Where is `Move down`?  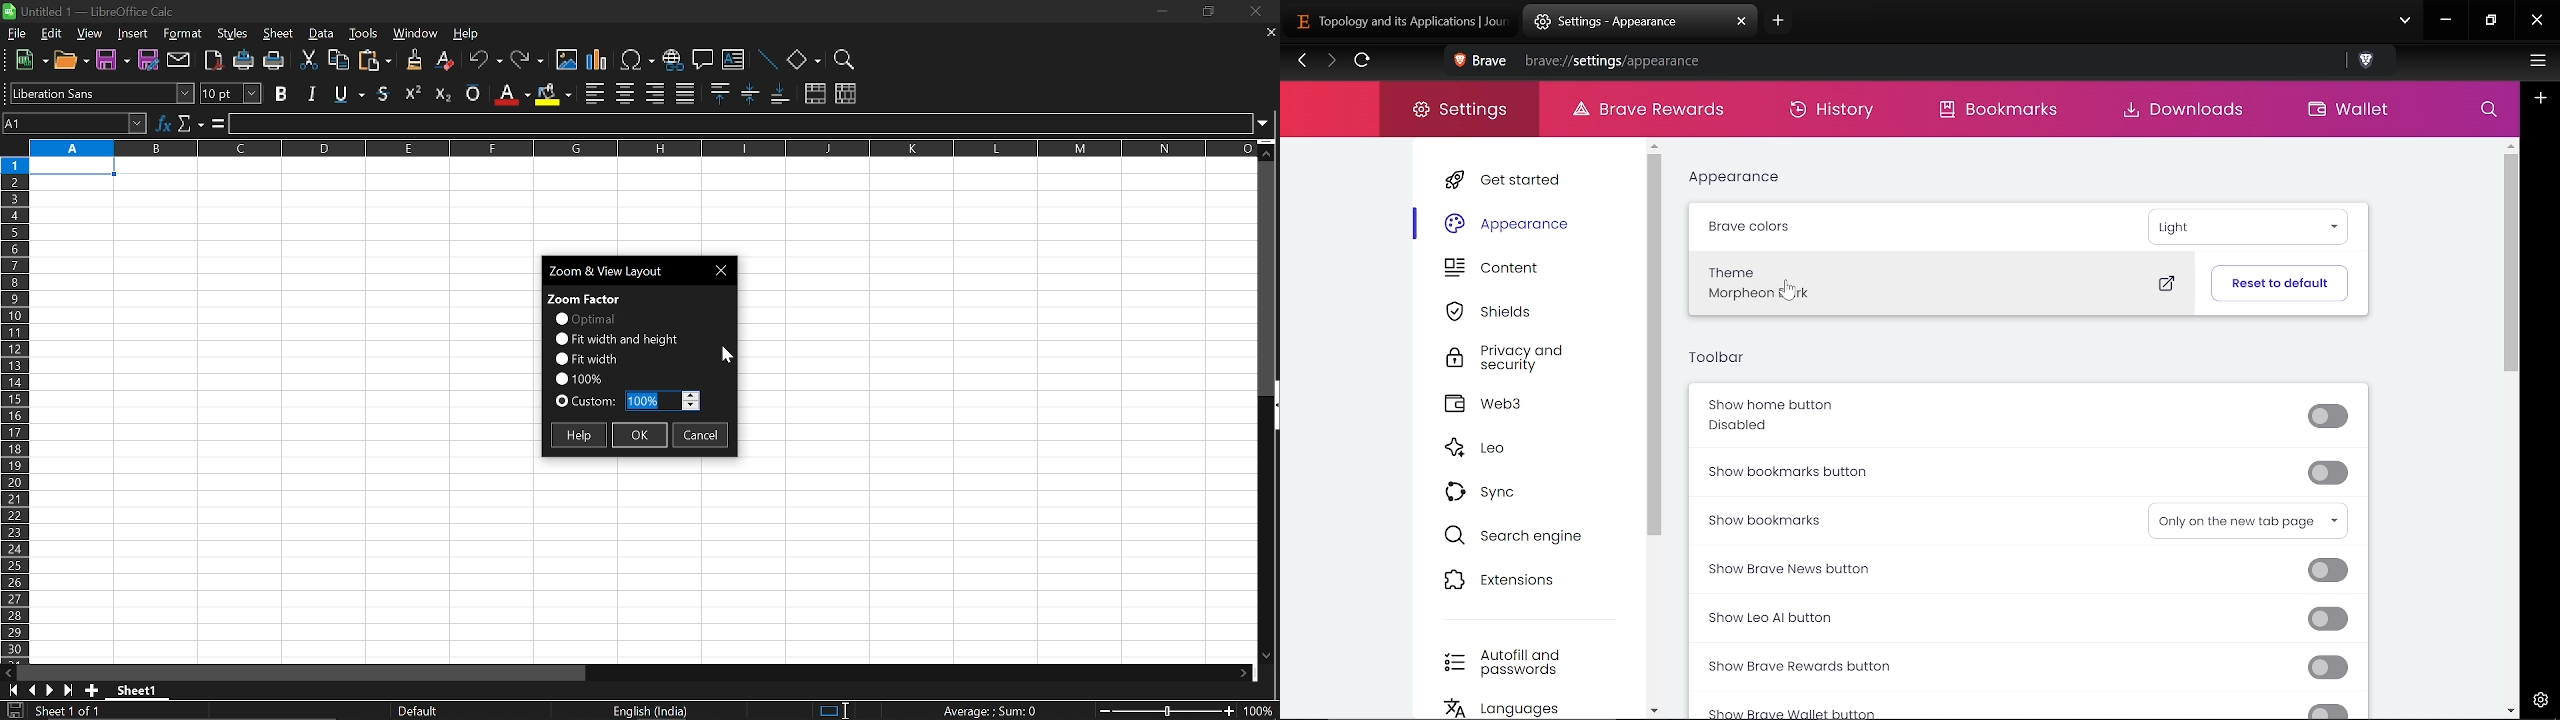 Move down is located at coordinates (1265, 654).